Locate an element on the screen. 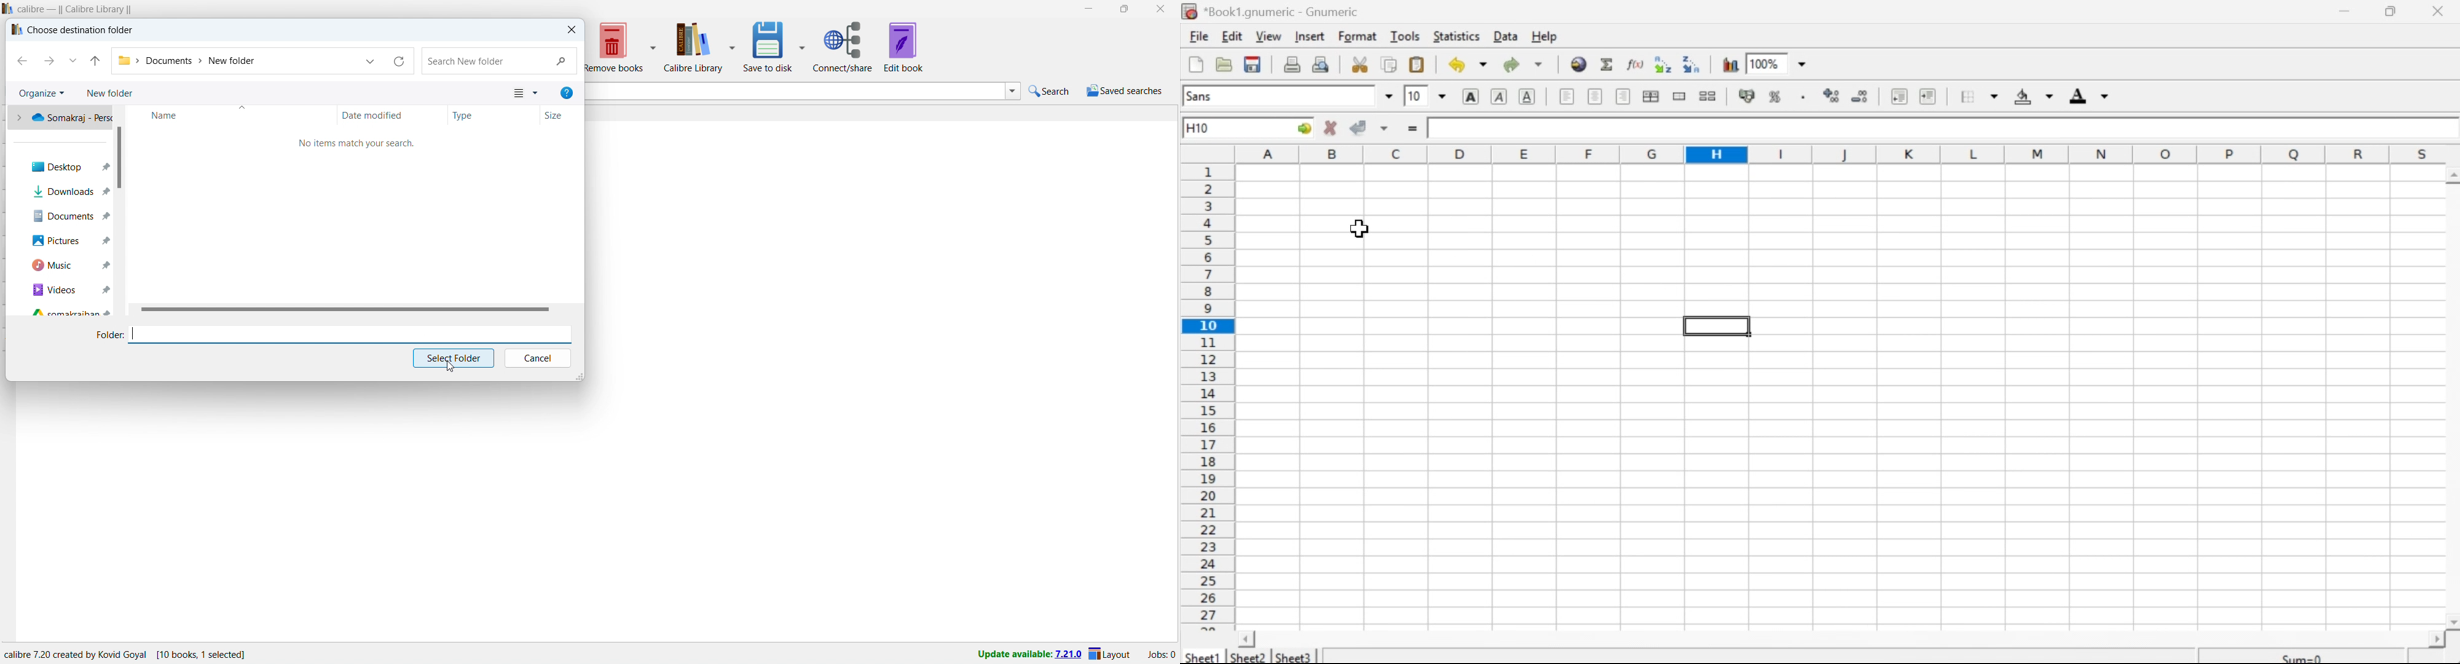 Image resolution: width=2464 pixels, height=672 pixels. active jobs is located at coordinates (1161, 655).